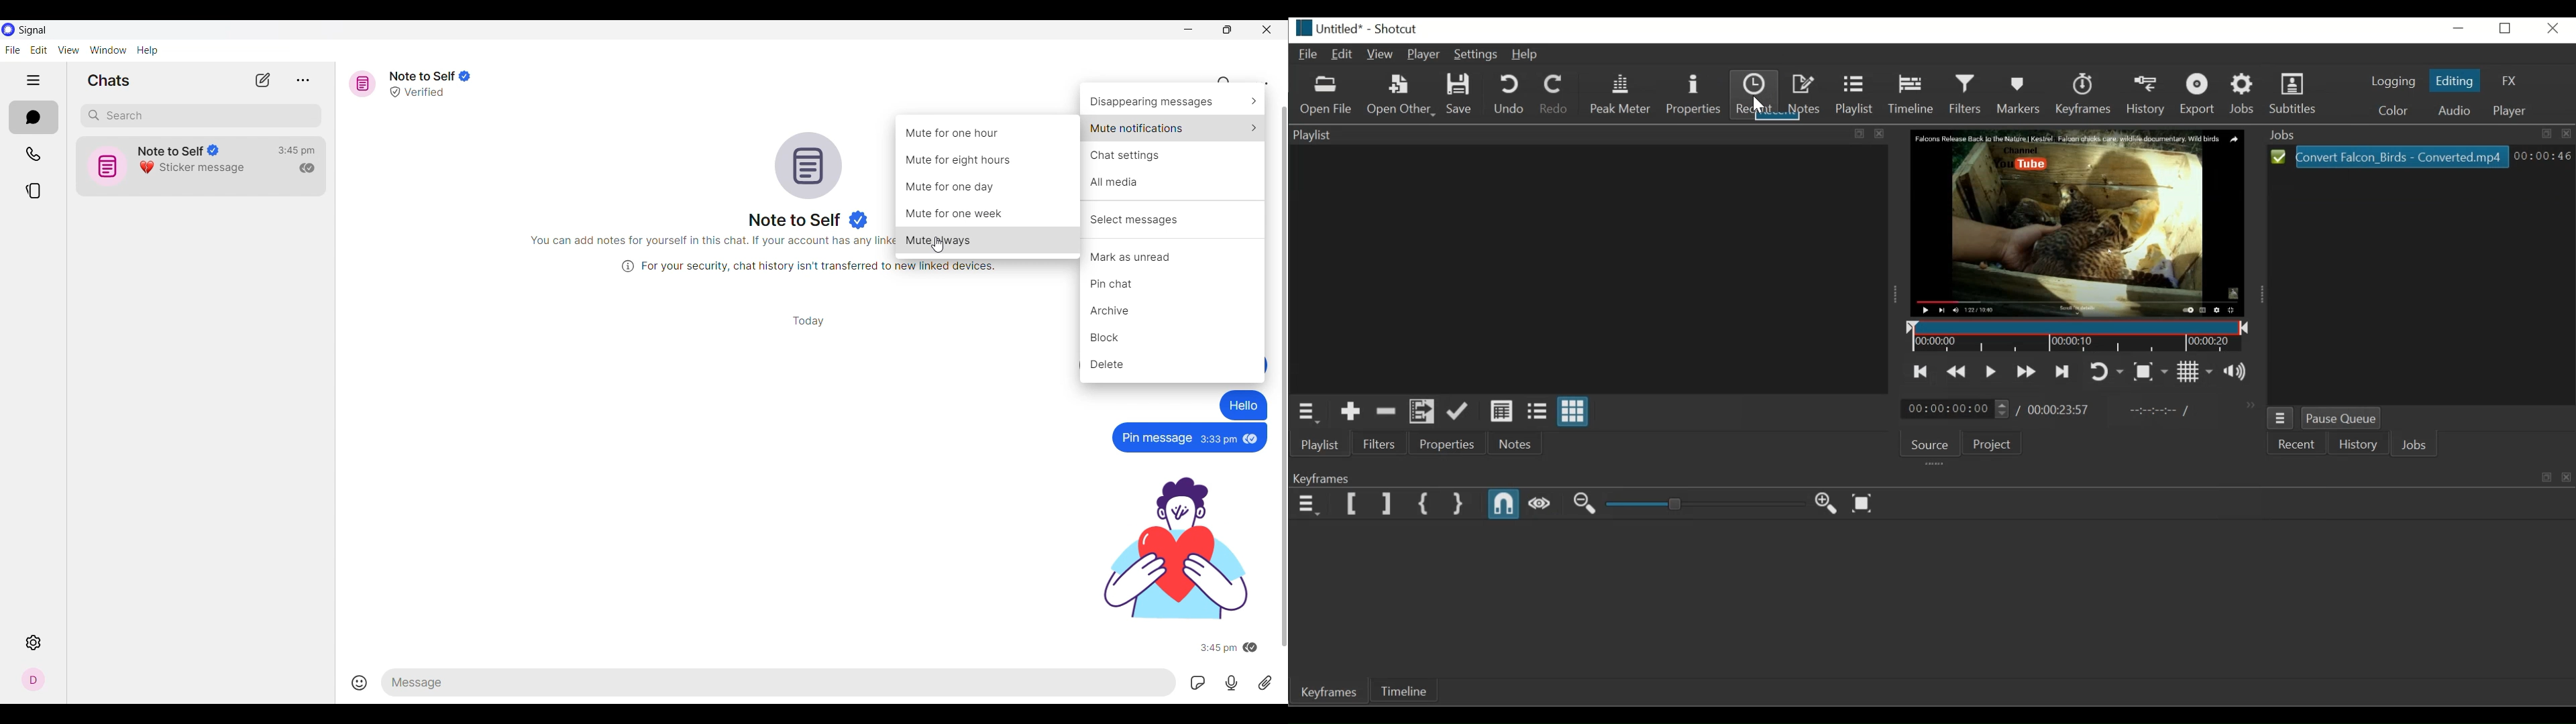 Image resolution: width=2576 pixels, height=728 pixels. Describe the element at coordinates (804, 266) in the screenshot. I see `(i) For your security, chat history isn't transferred to new linked devices.` at that location.